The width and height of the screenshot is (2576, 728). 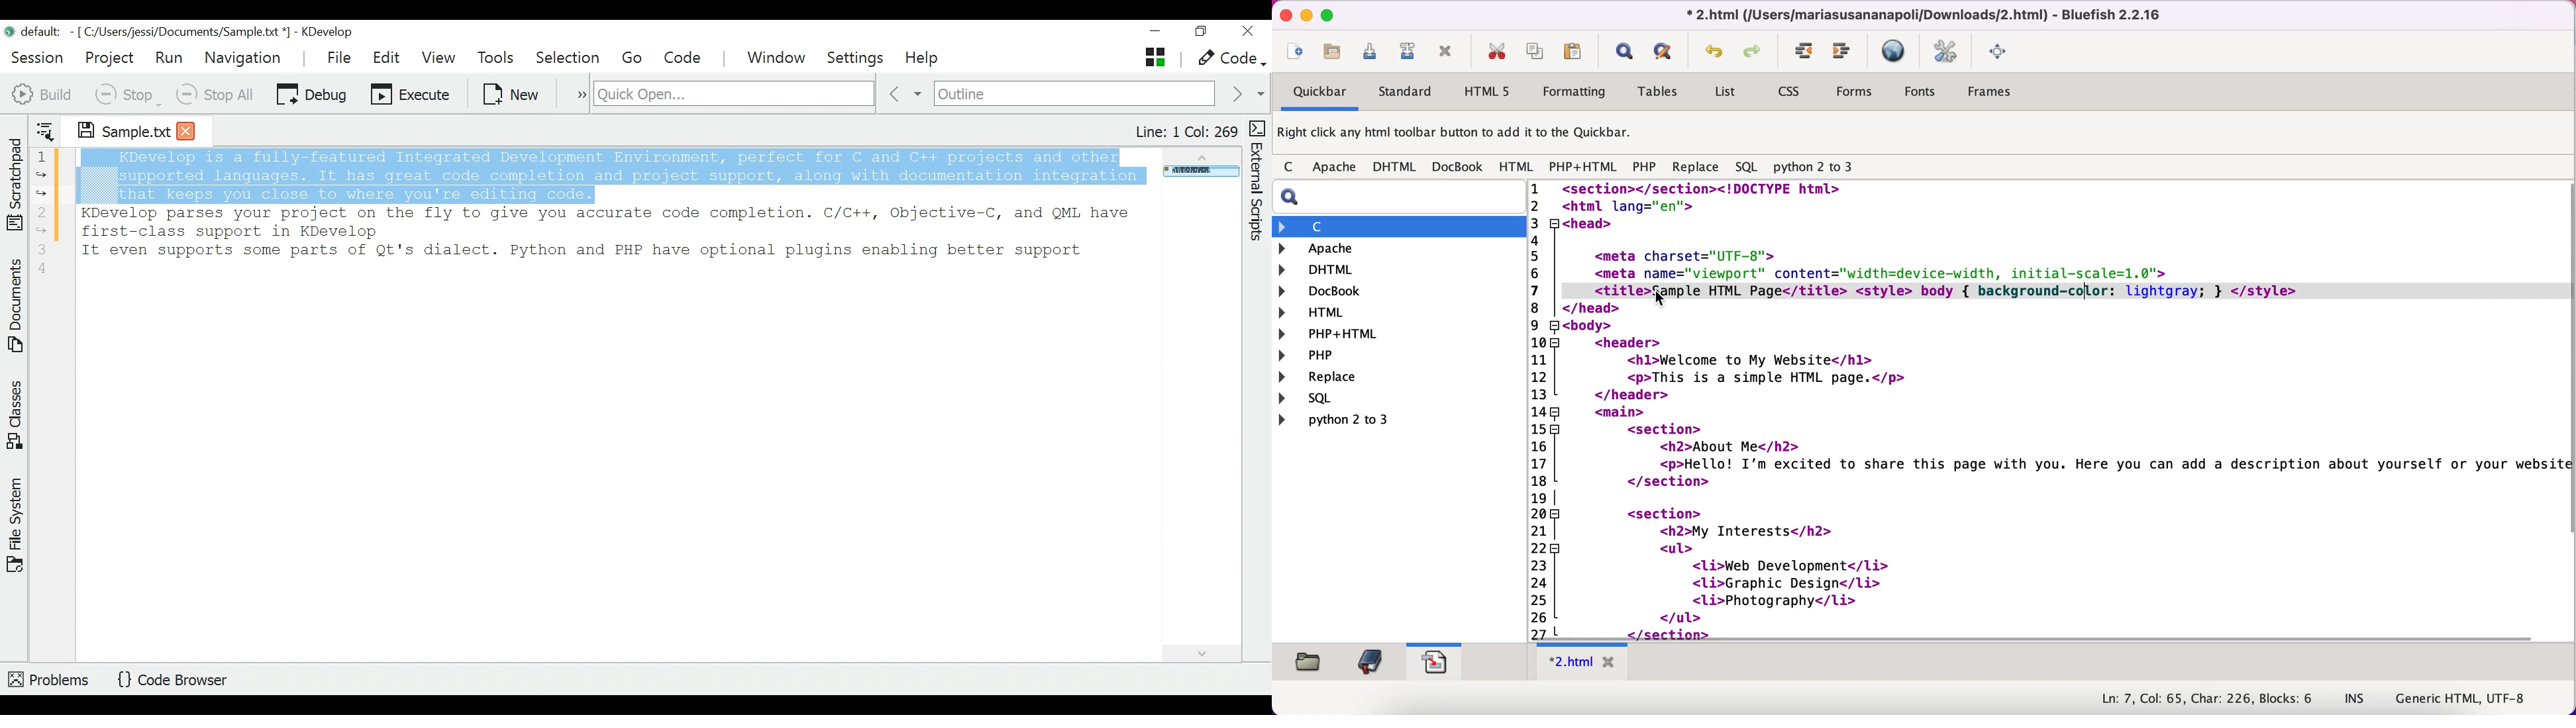 What do you see at coordinates (1295, 53) in the screenshot?
I see `new file` at bounding box center [1295, 53].